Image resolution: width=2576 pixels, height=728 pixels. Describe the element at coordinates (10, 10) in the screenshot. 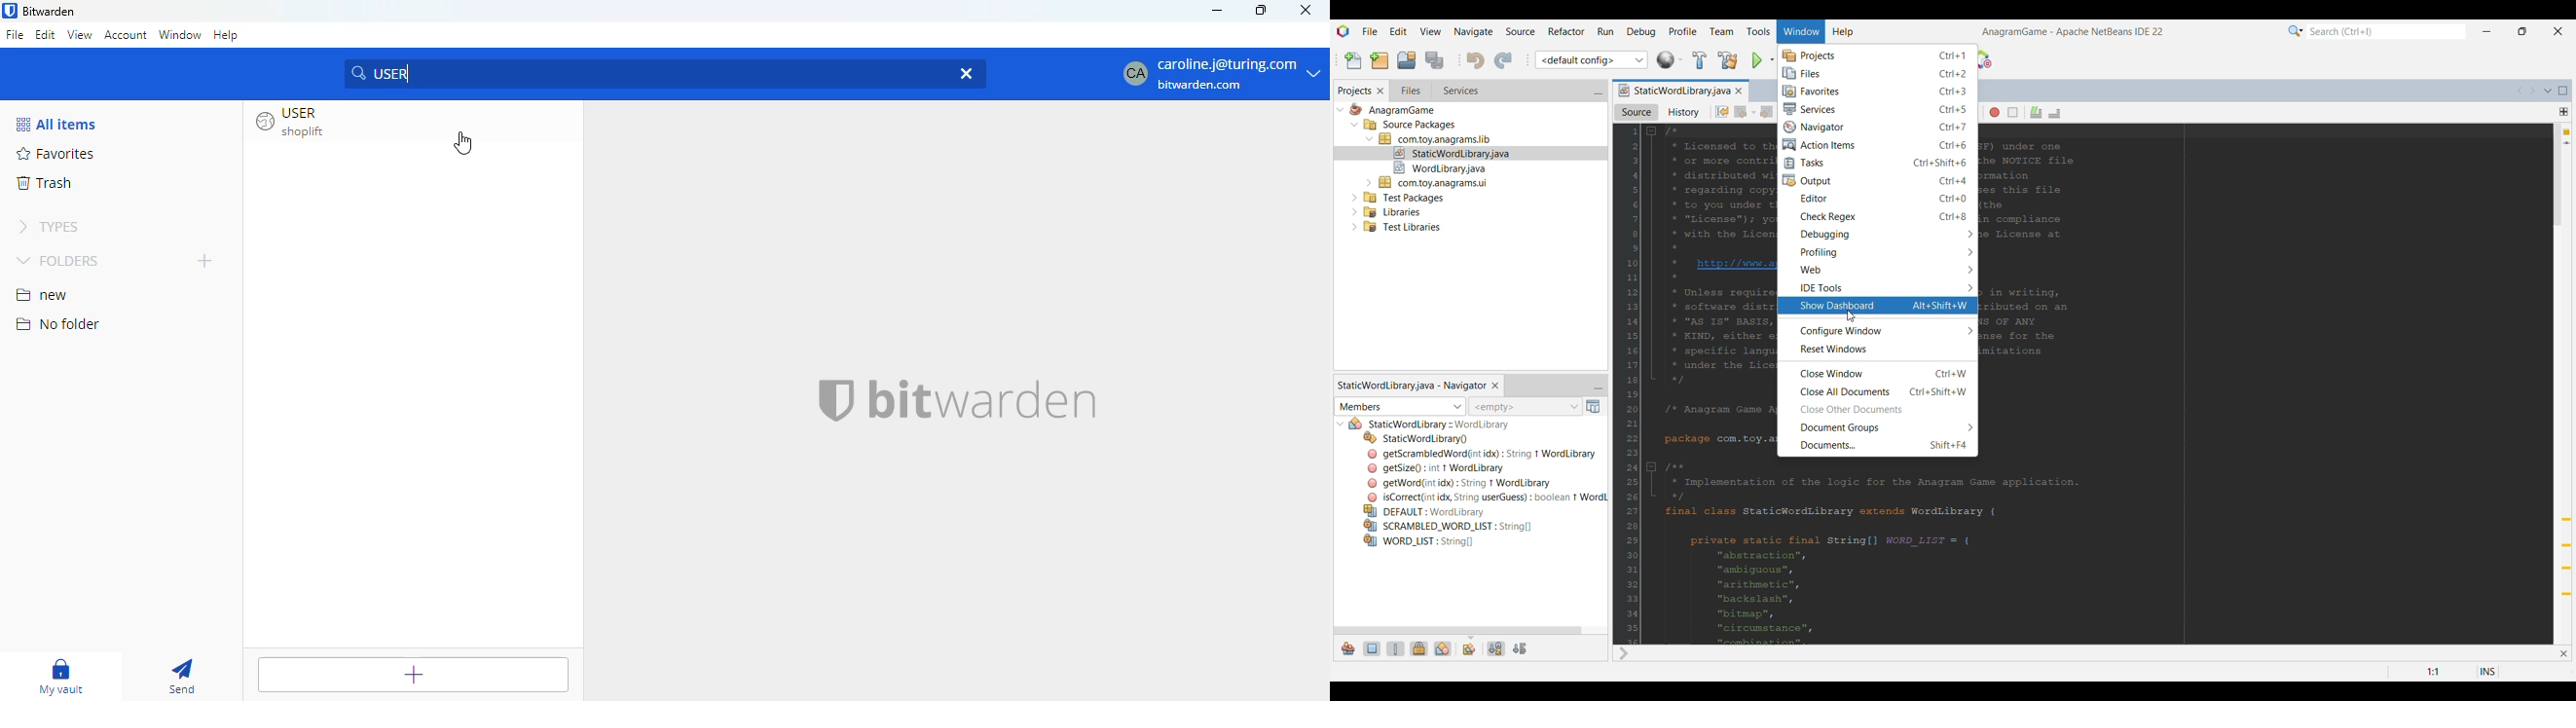

I see `logo` at that location.